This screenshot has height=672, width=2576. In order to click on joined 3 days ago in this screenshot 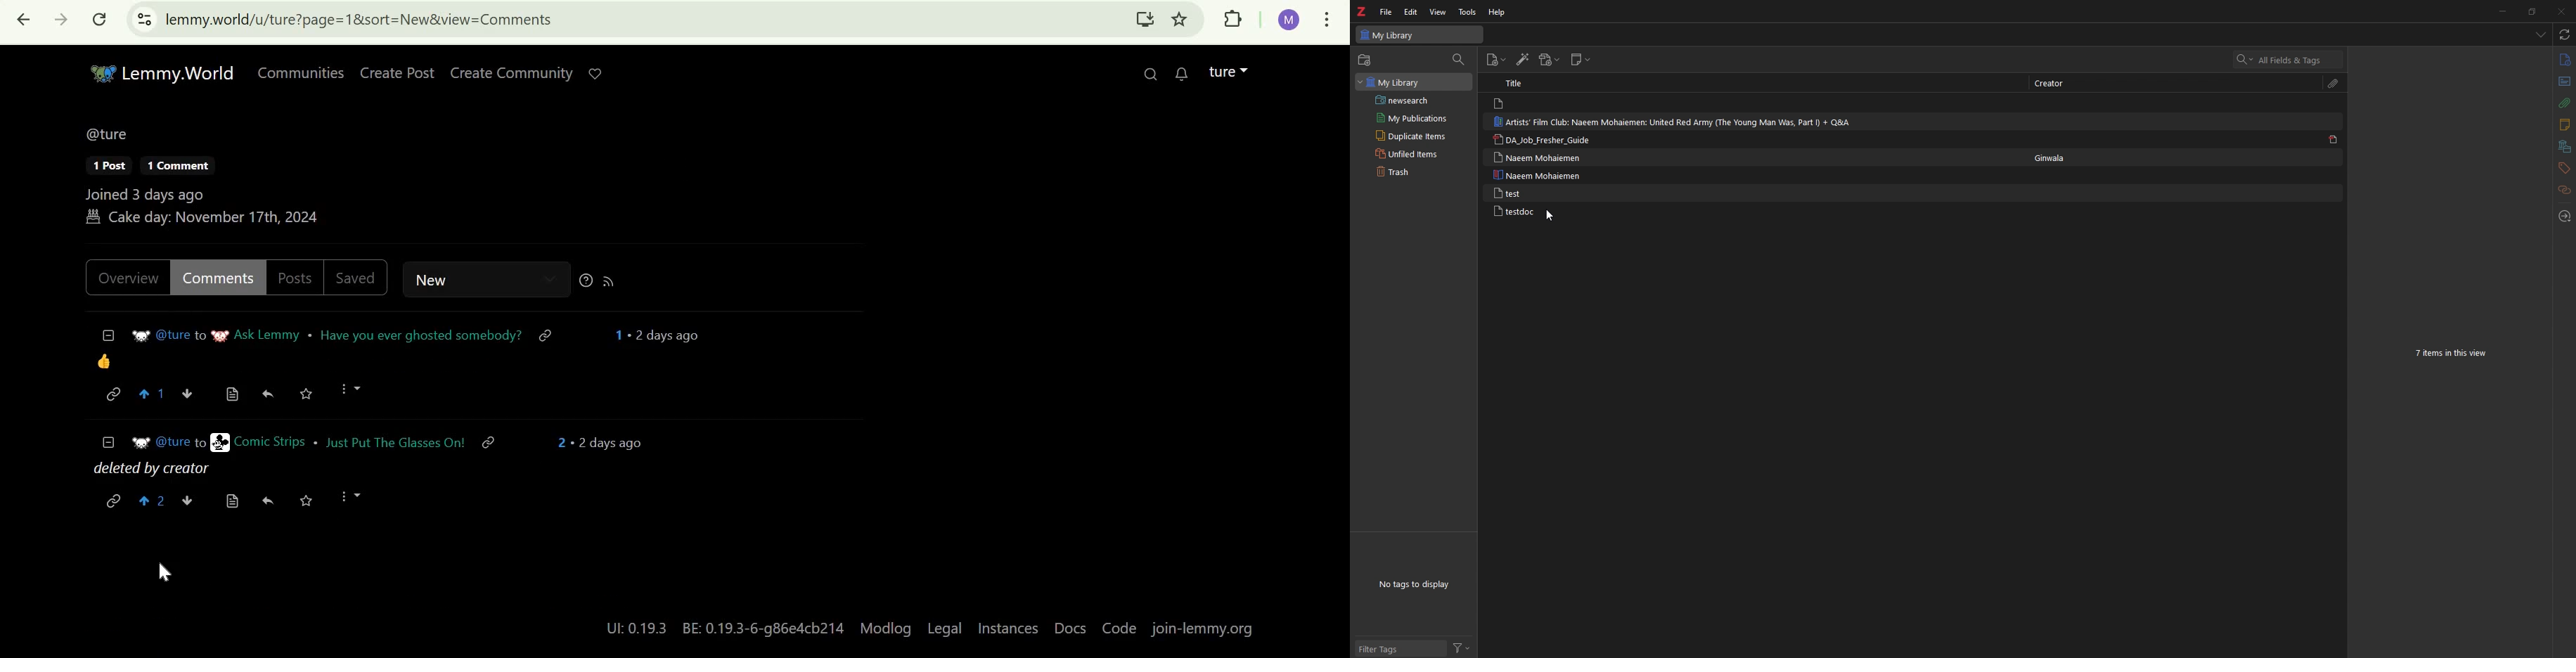, I will do `click(142, 193)`.